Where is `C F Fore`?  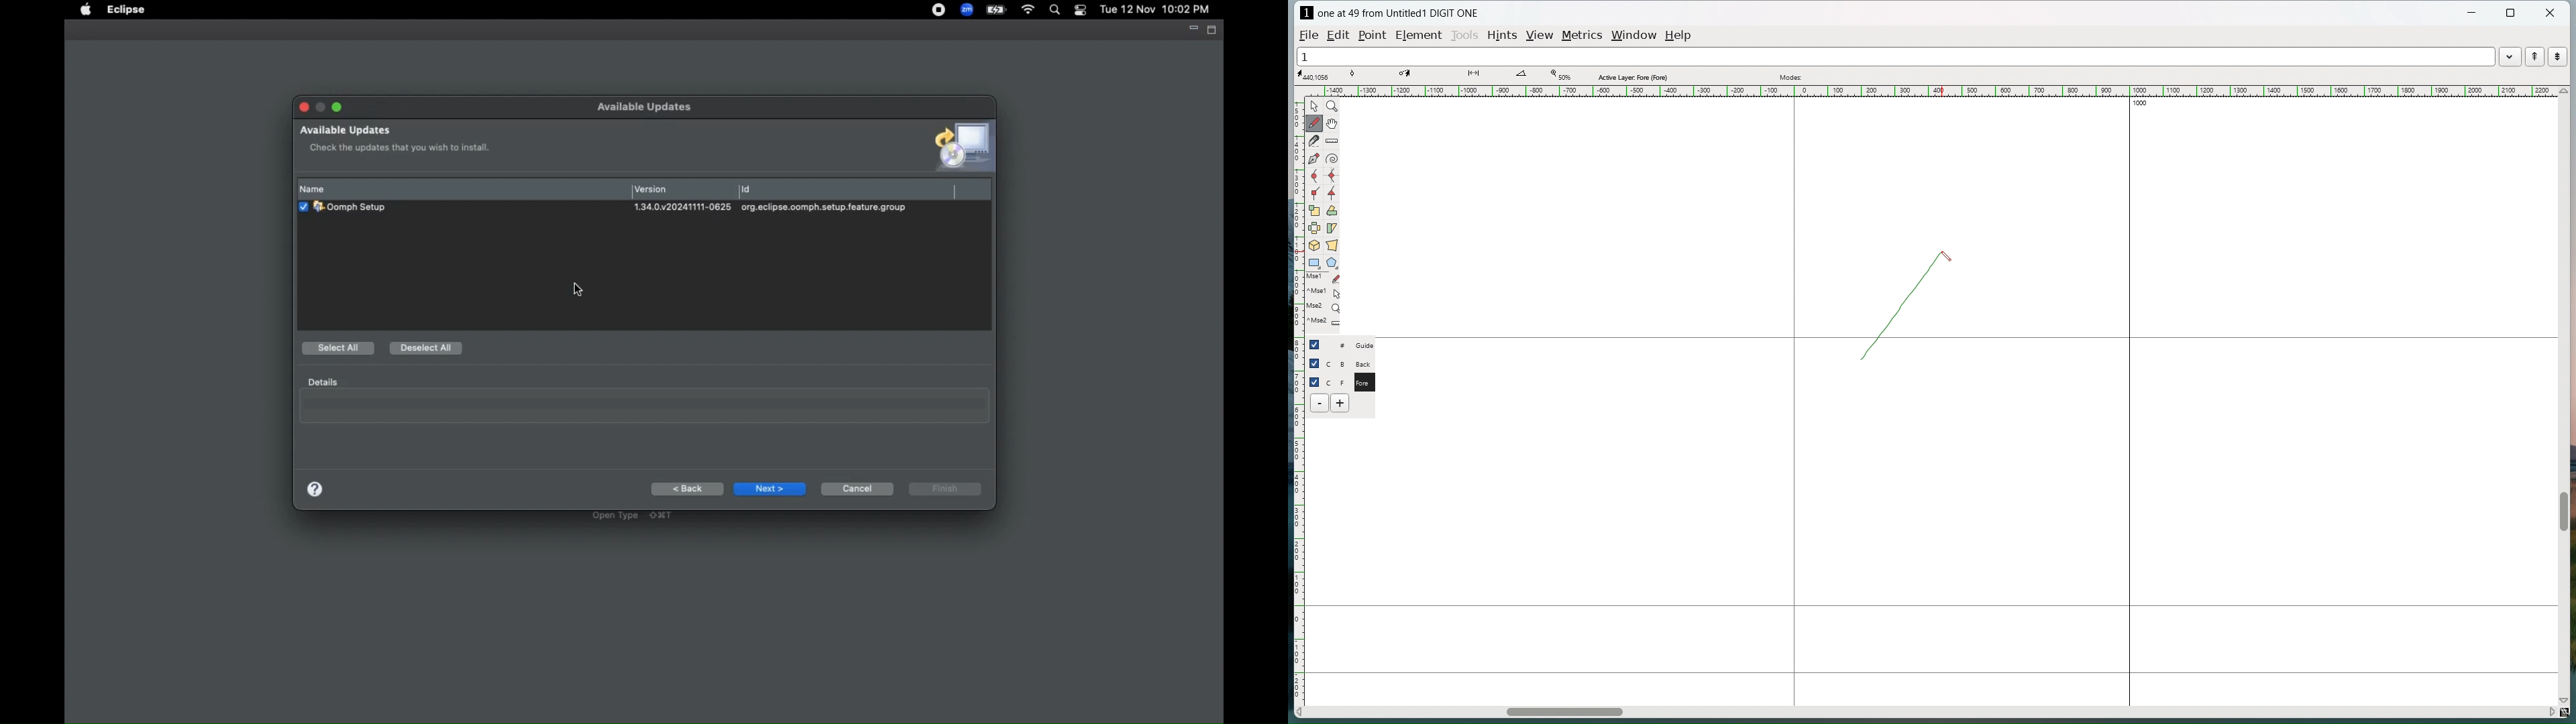
C F Fore is located at coordinates (1352, 381).